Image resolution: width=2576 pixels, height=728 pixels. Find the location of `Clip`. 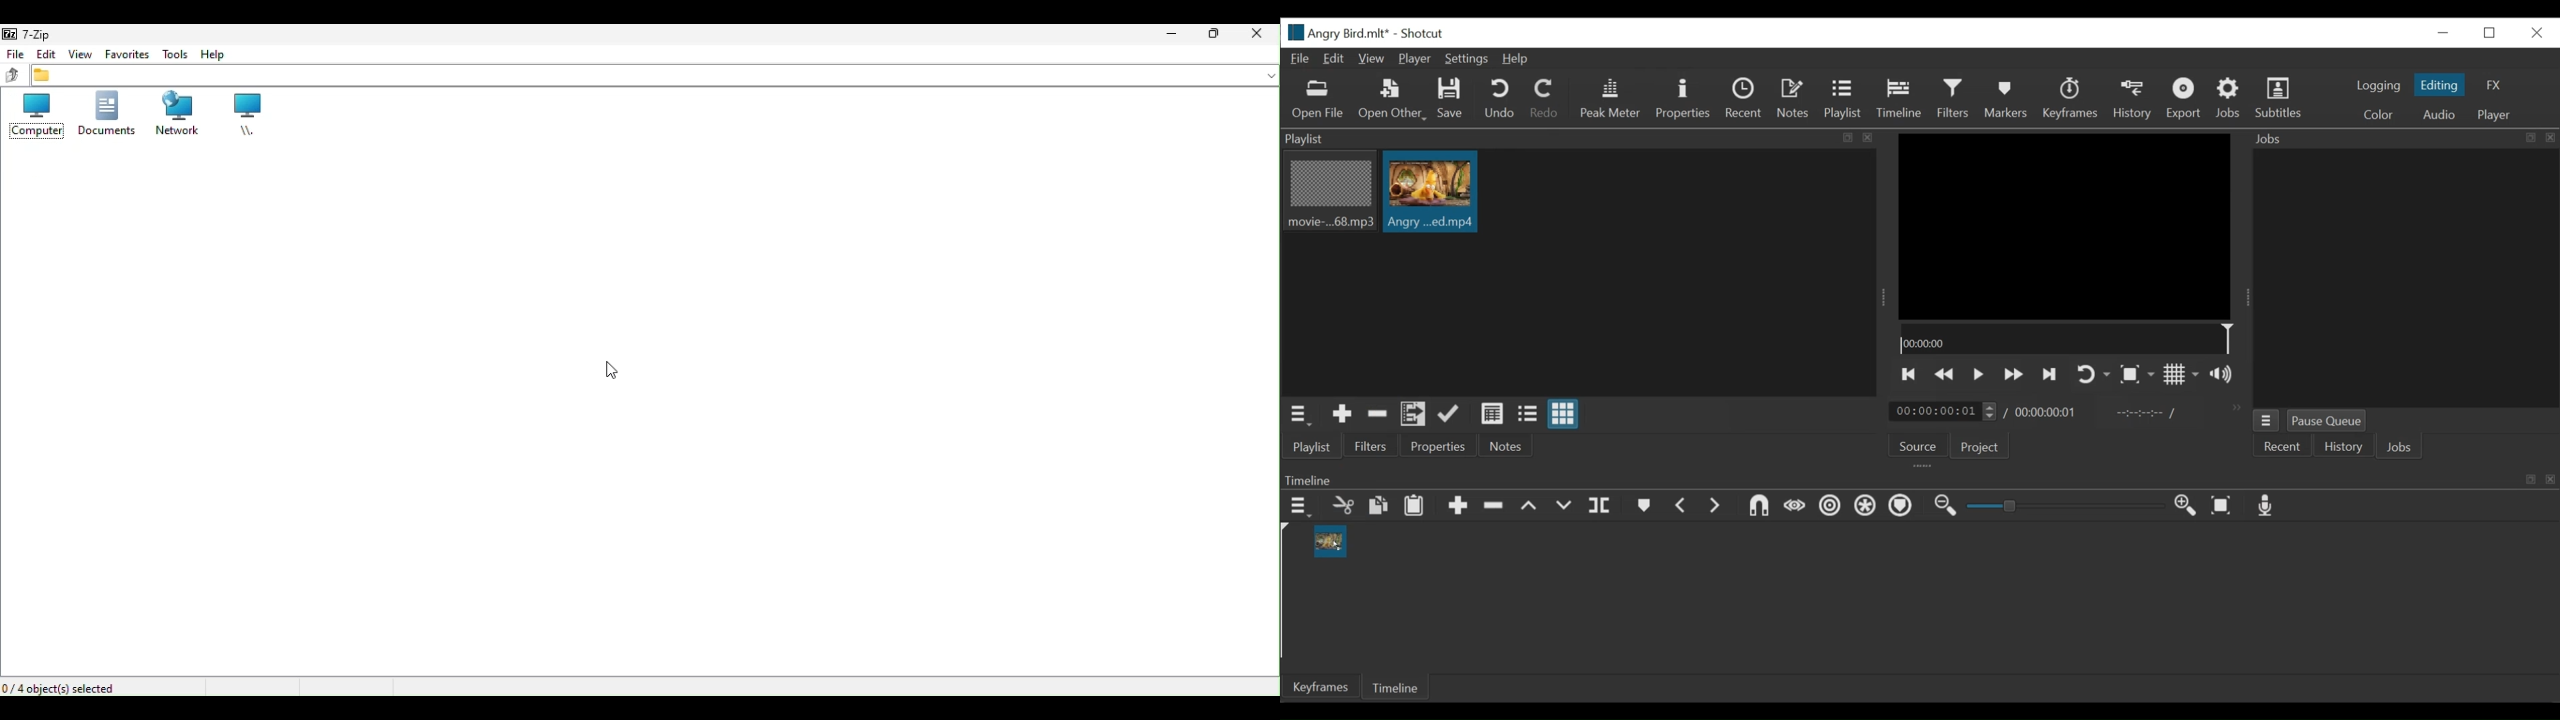

Clip is located at coordinates (1430, 192).